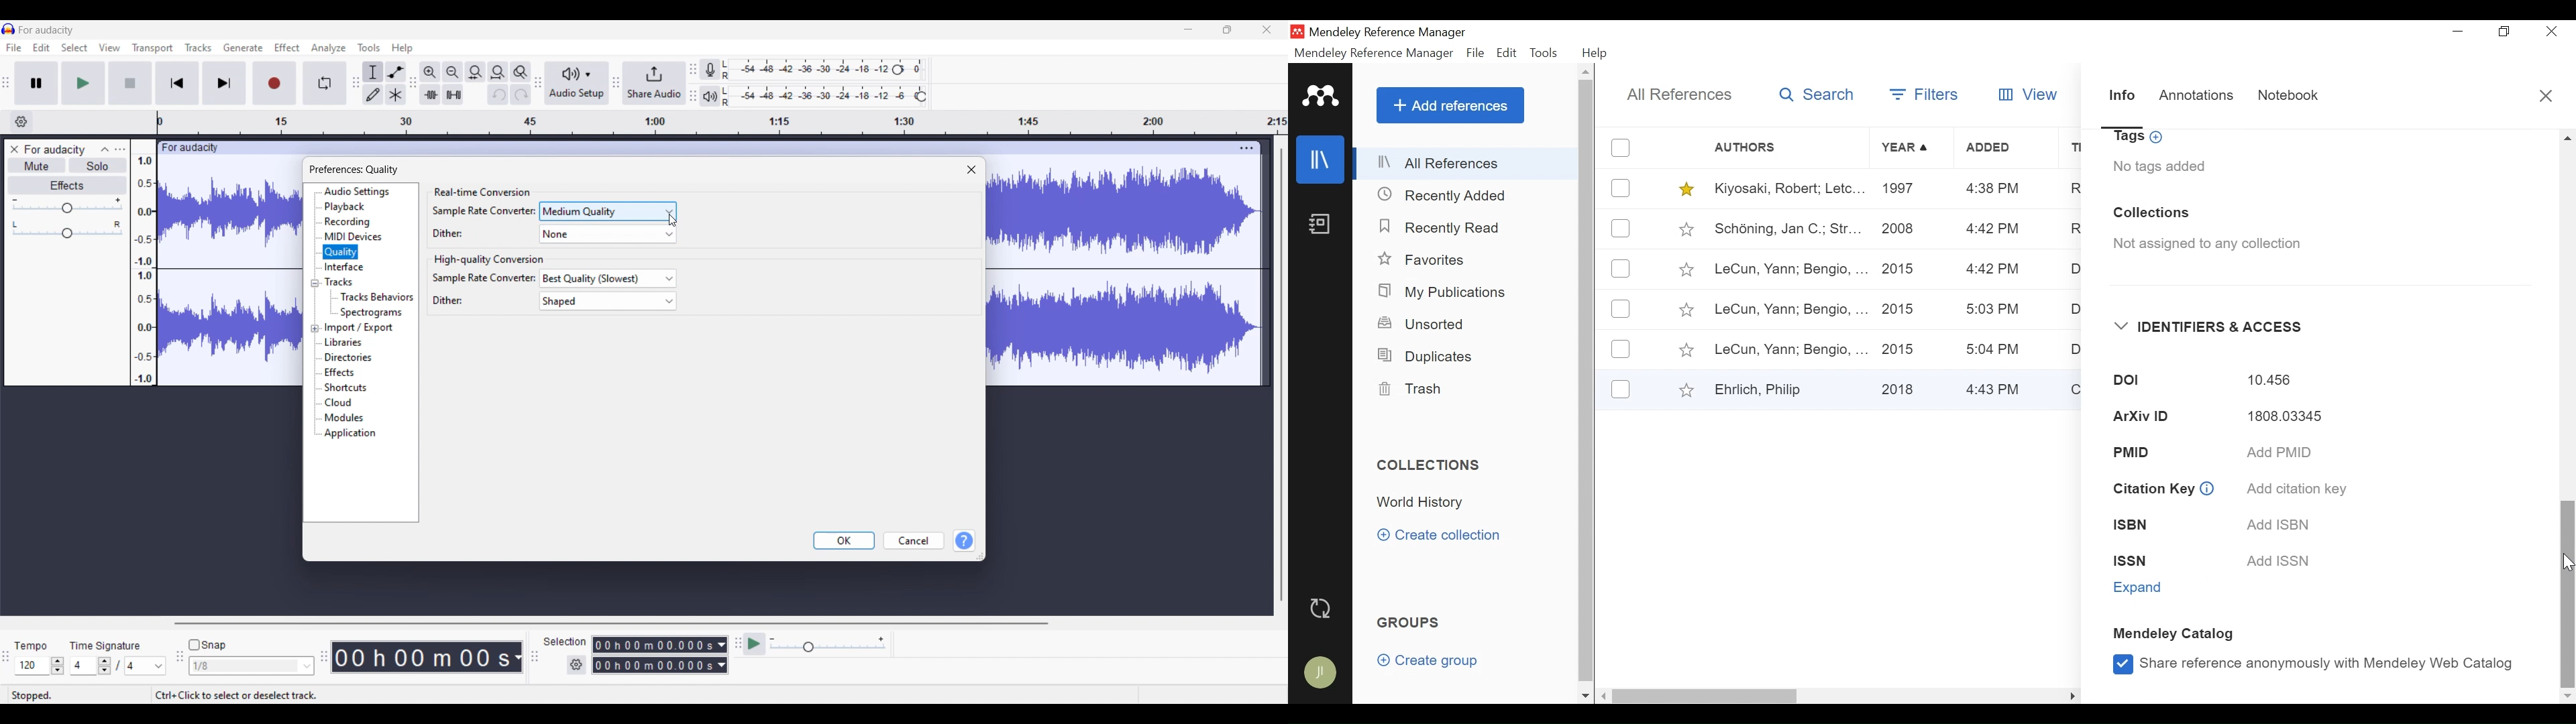 The width and height of the screenshot is (2576, 728). What do you see at coordinates (2072, 695) in the screenshot?
I see `scroll right` at bounding box center [2072, 695].